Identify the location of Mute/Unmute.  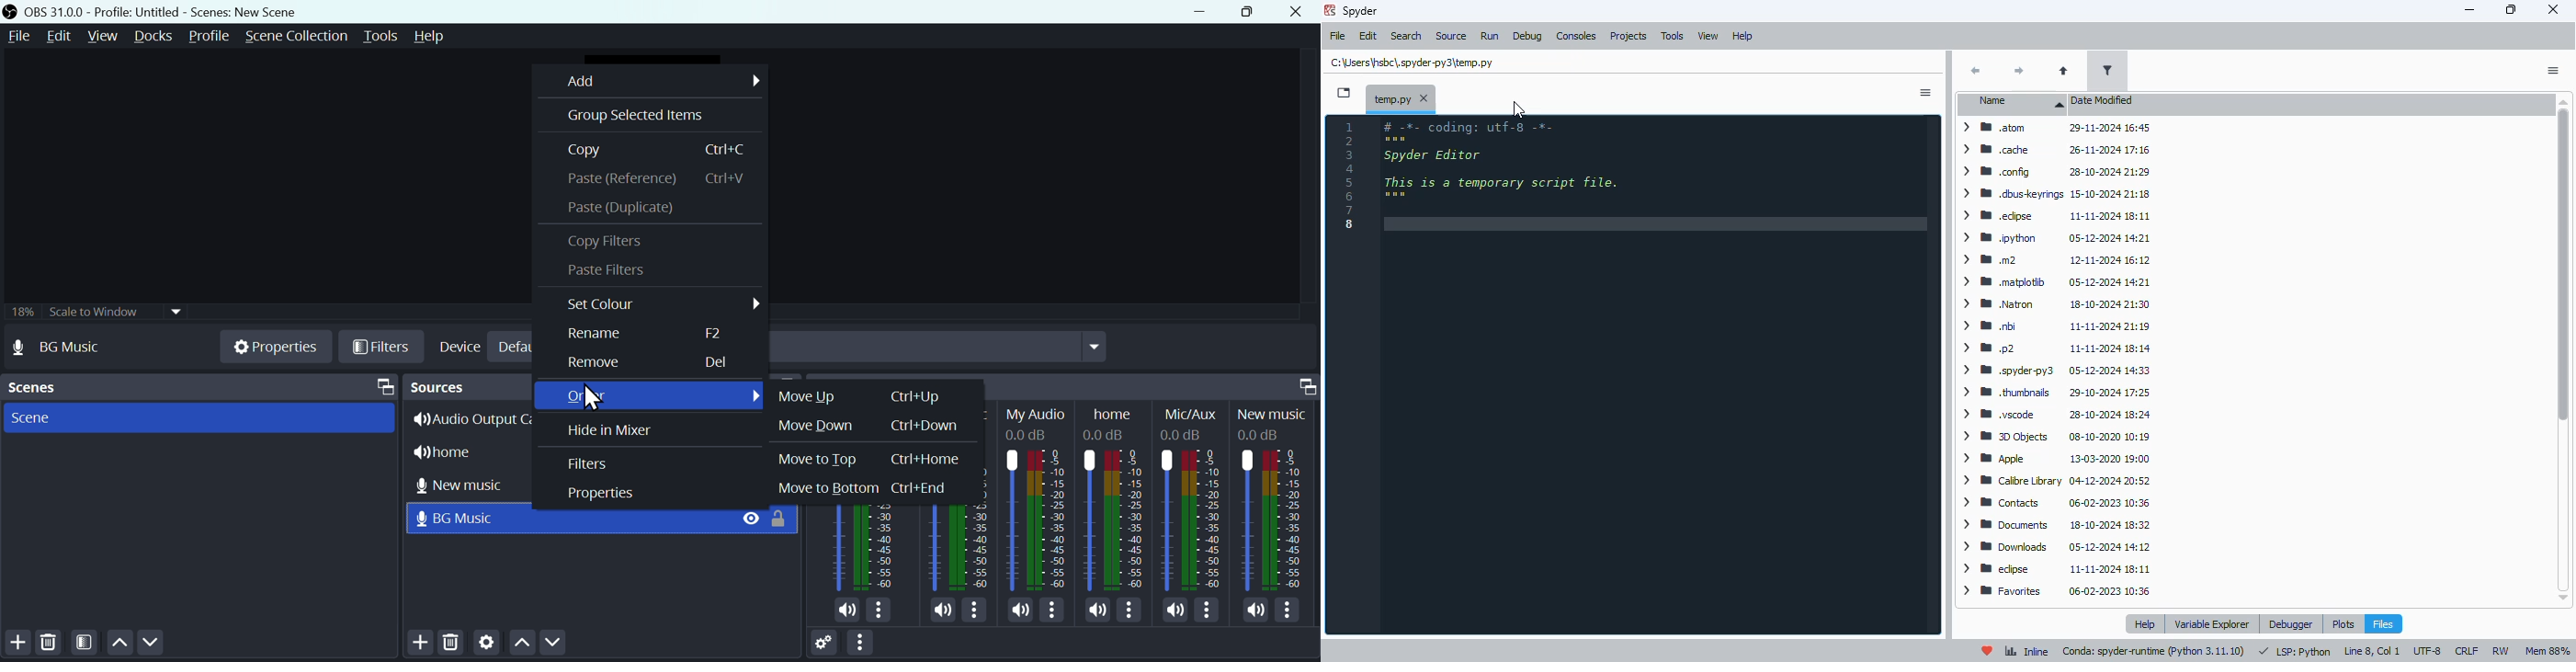
(846, 610).